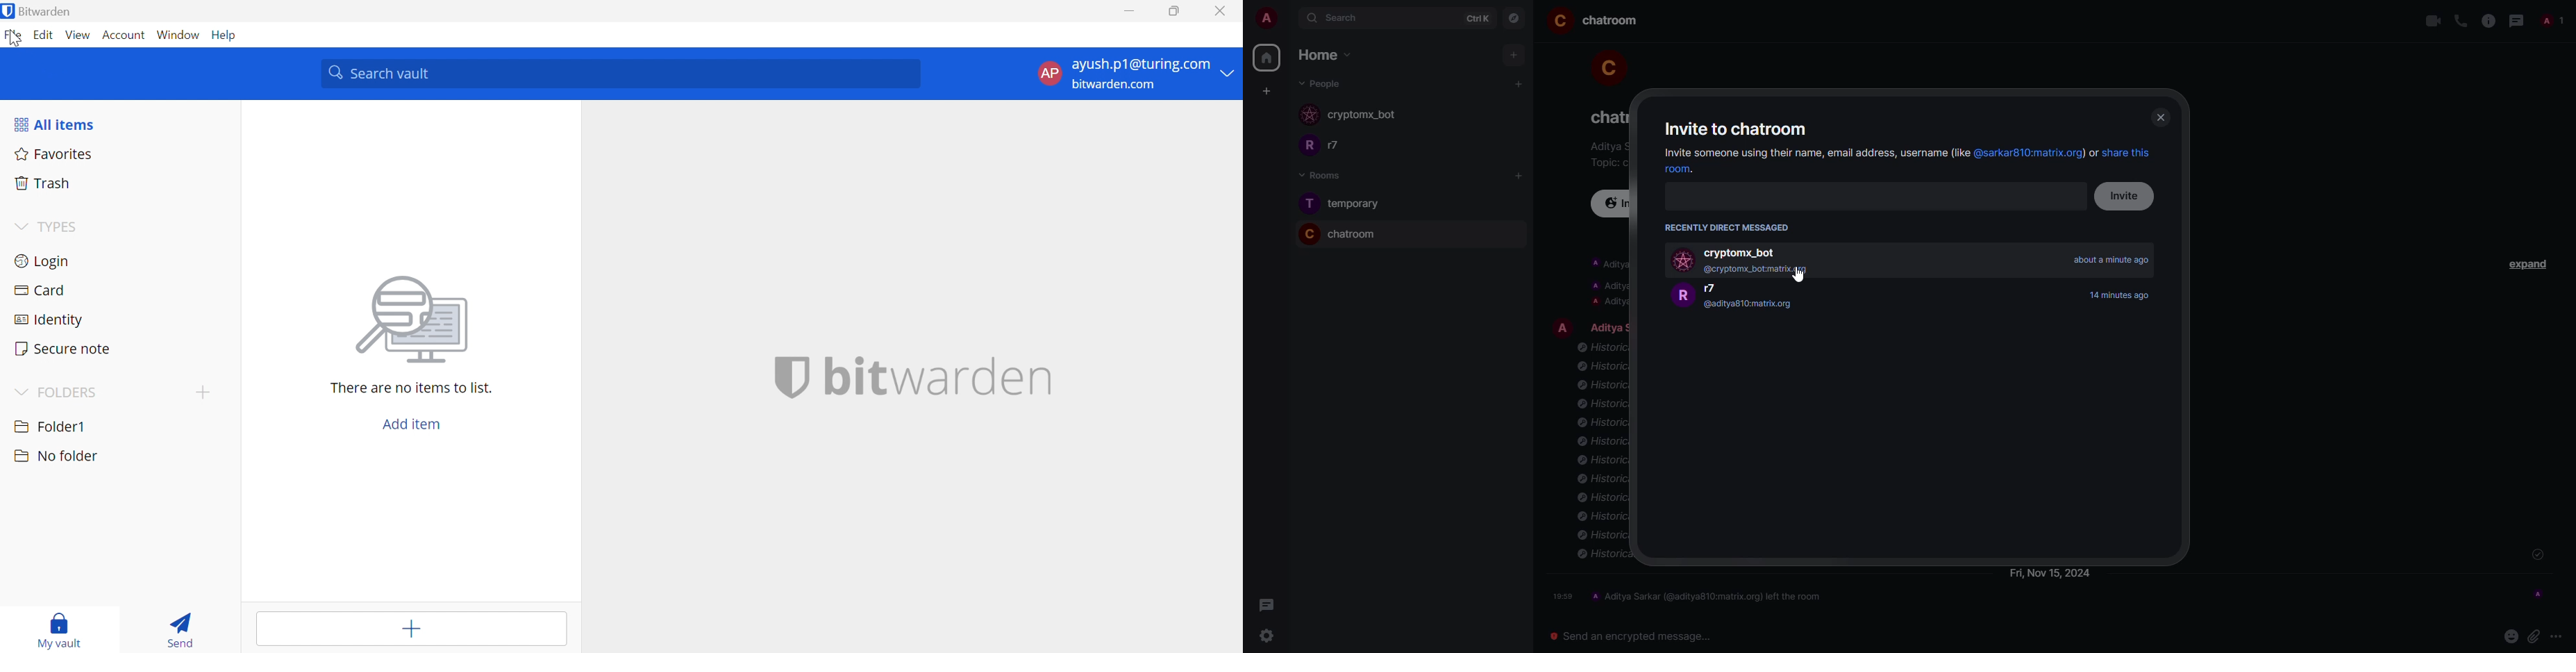 This screenshot has width=2576, height=672. What do you see at coordinates (1750, 306) in the screenshot?
I see `email id` at bounding box center [1750, 306].